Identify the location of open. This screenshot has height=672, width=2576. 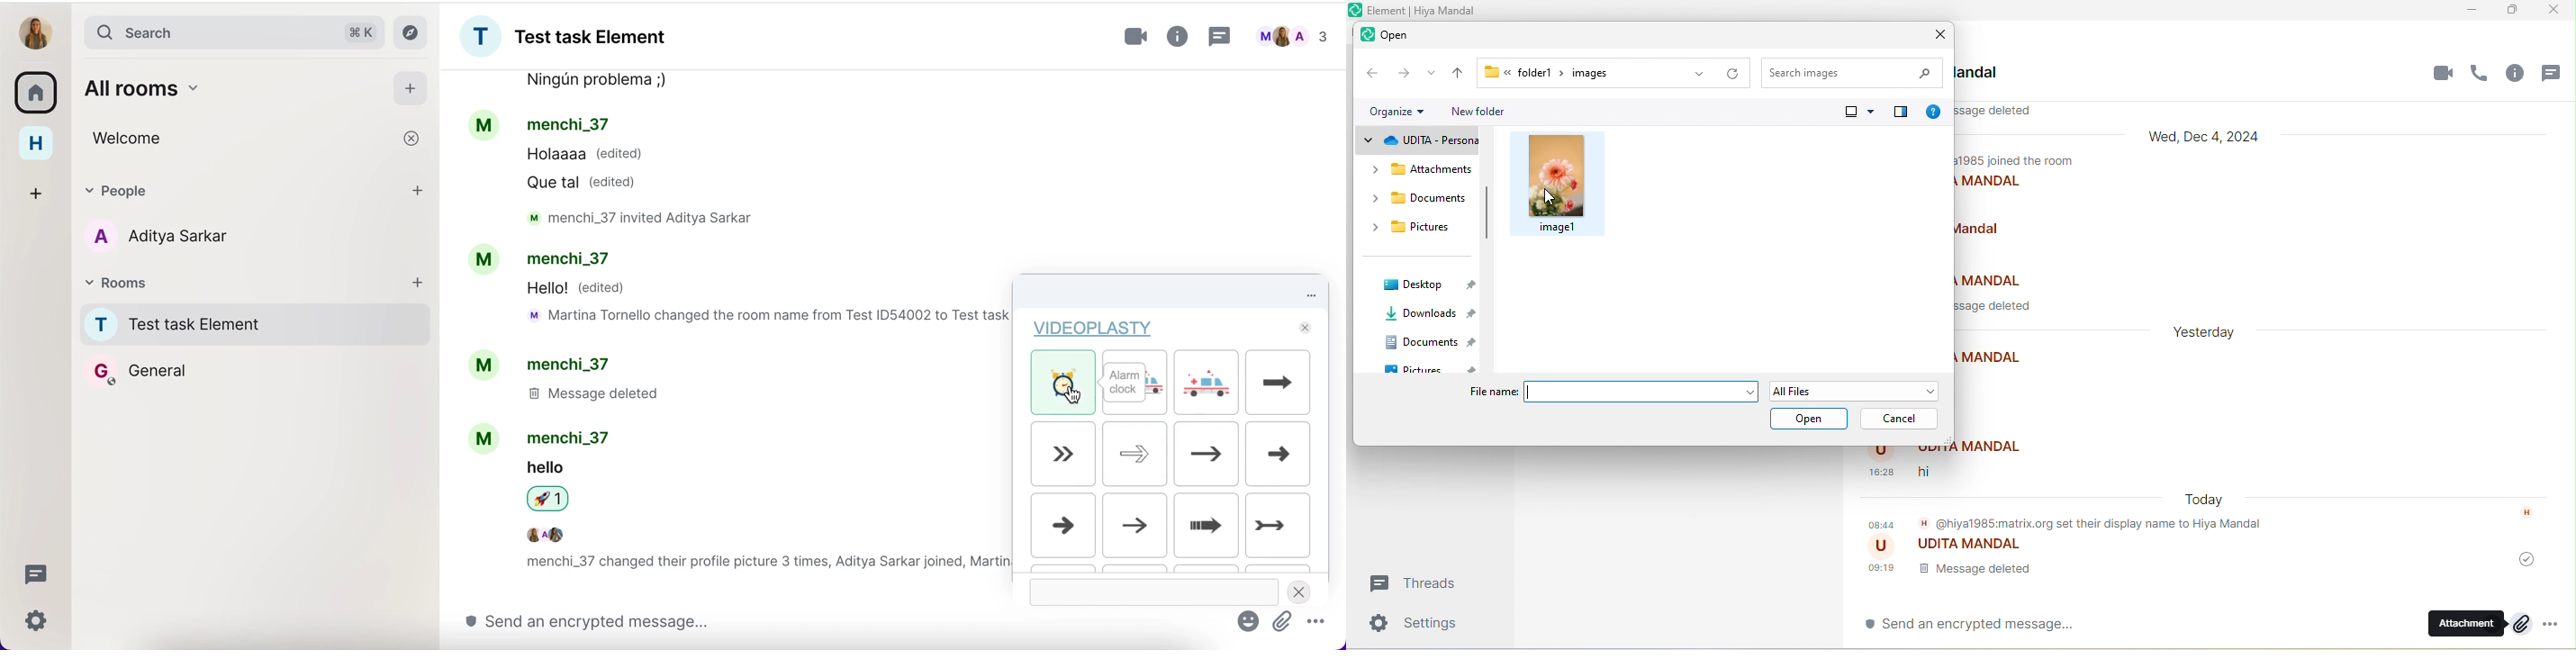
(1388, 37).